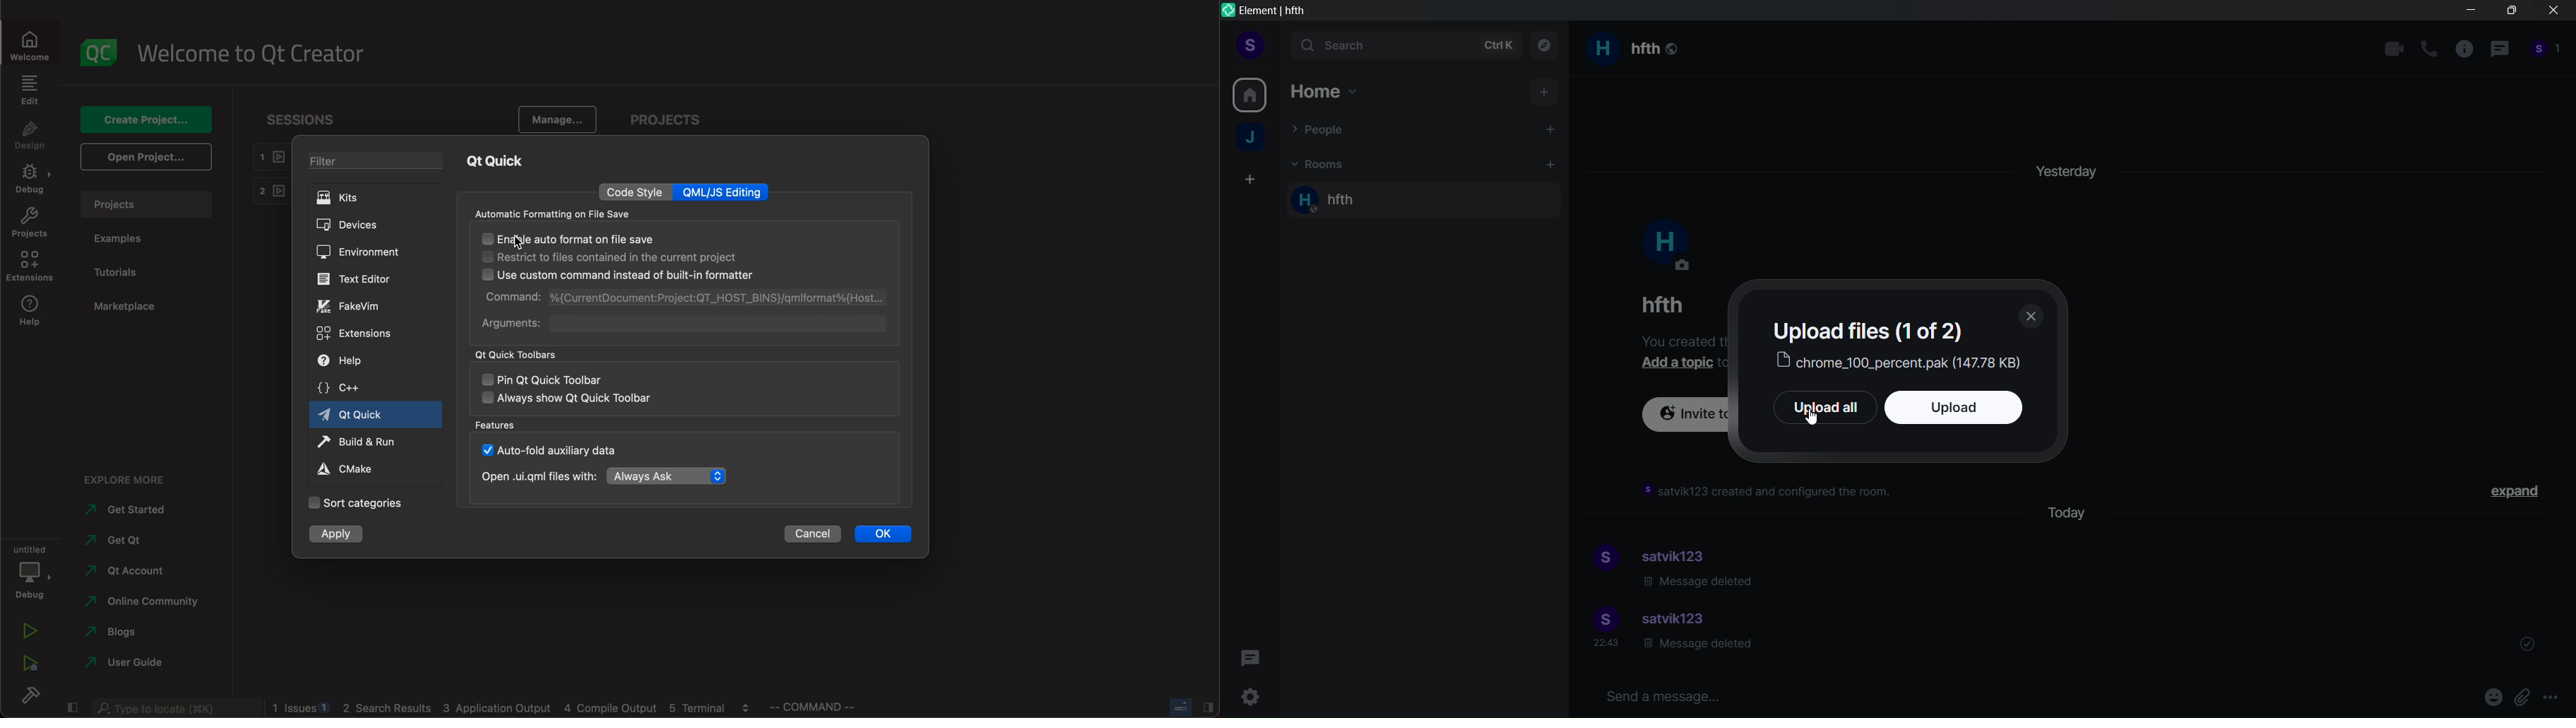 Image resolution: width=2576 pixels, height=728 pixels. I want to click on room name, so click(1620, 50).